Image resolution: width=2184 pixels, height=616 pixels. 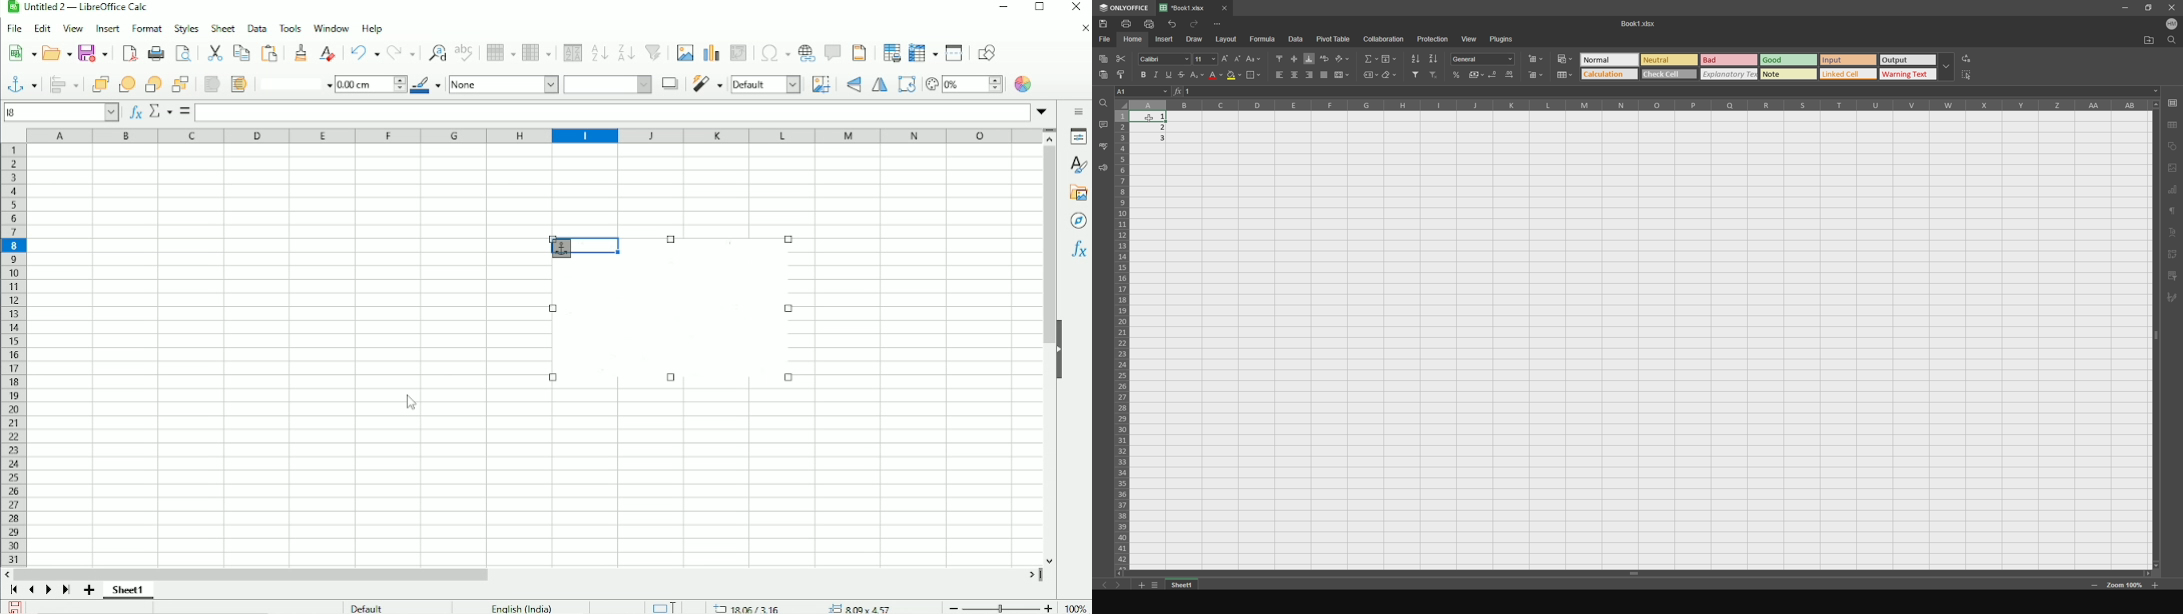 What do you see at coordinates (222, 28) in the screenshot?
I see `Sheet` at bounding box center [222, 28].